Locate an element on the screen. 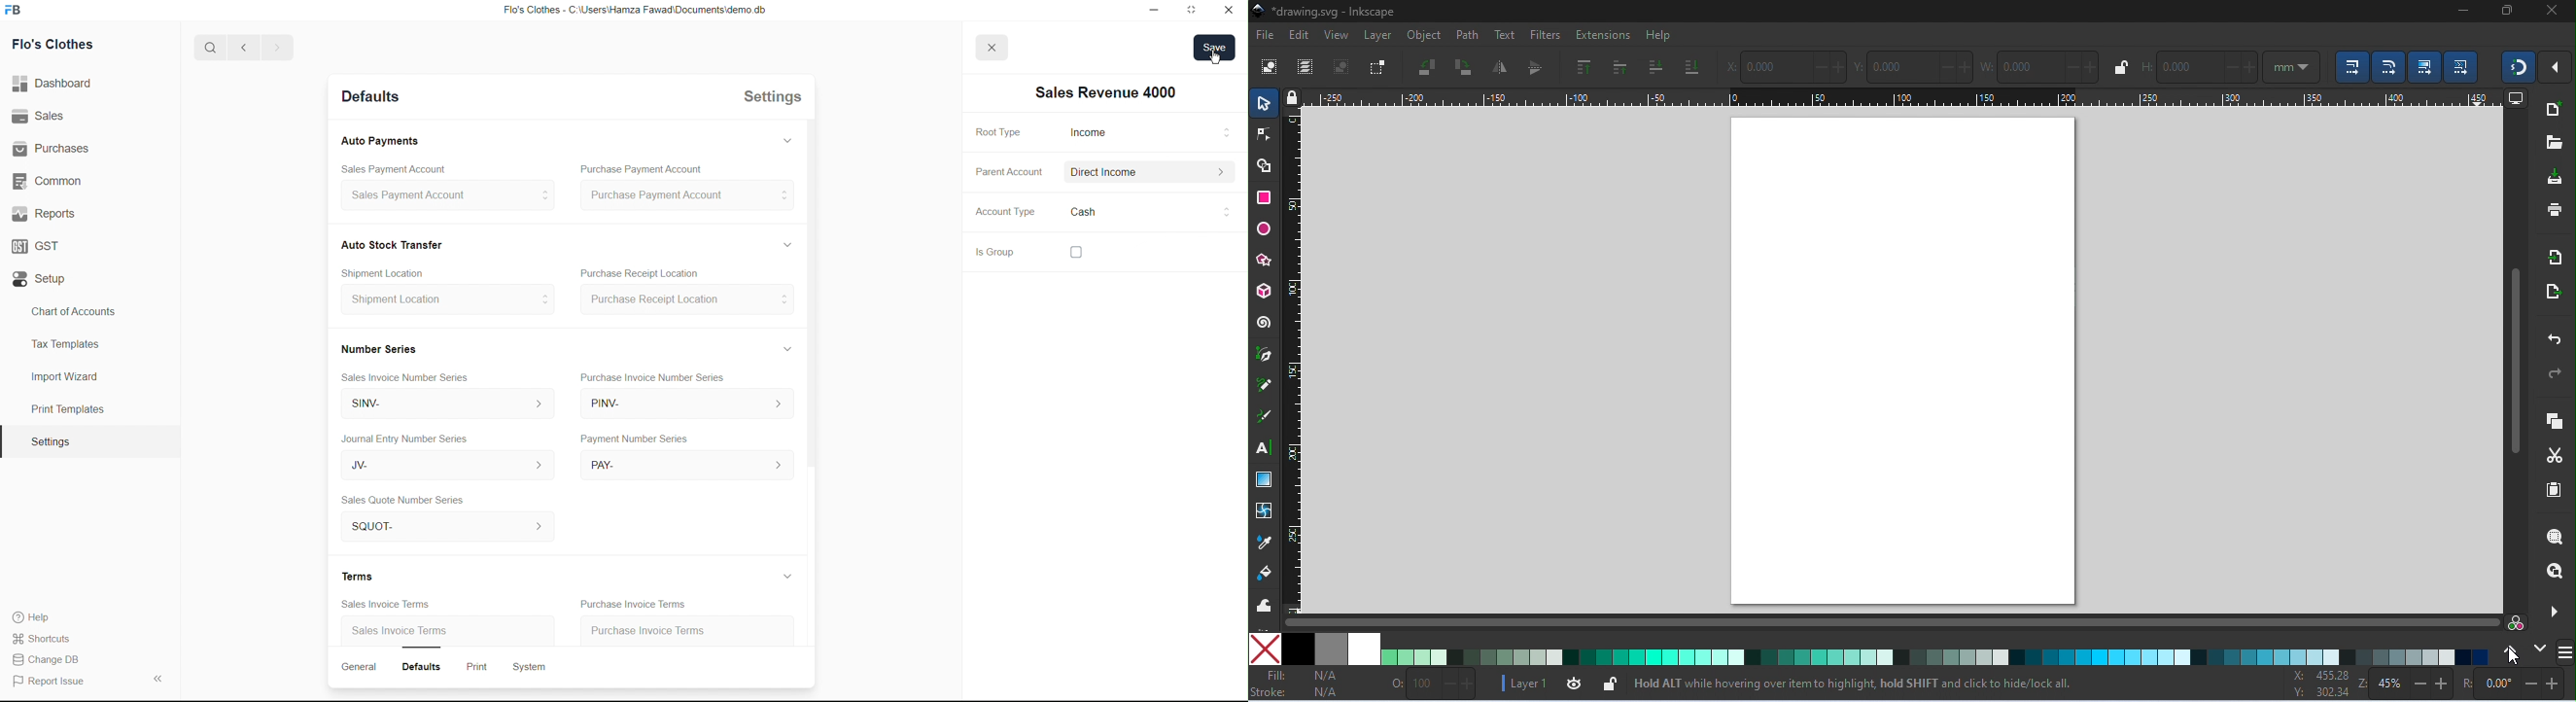  Common is located at coordinates (50, 180).